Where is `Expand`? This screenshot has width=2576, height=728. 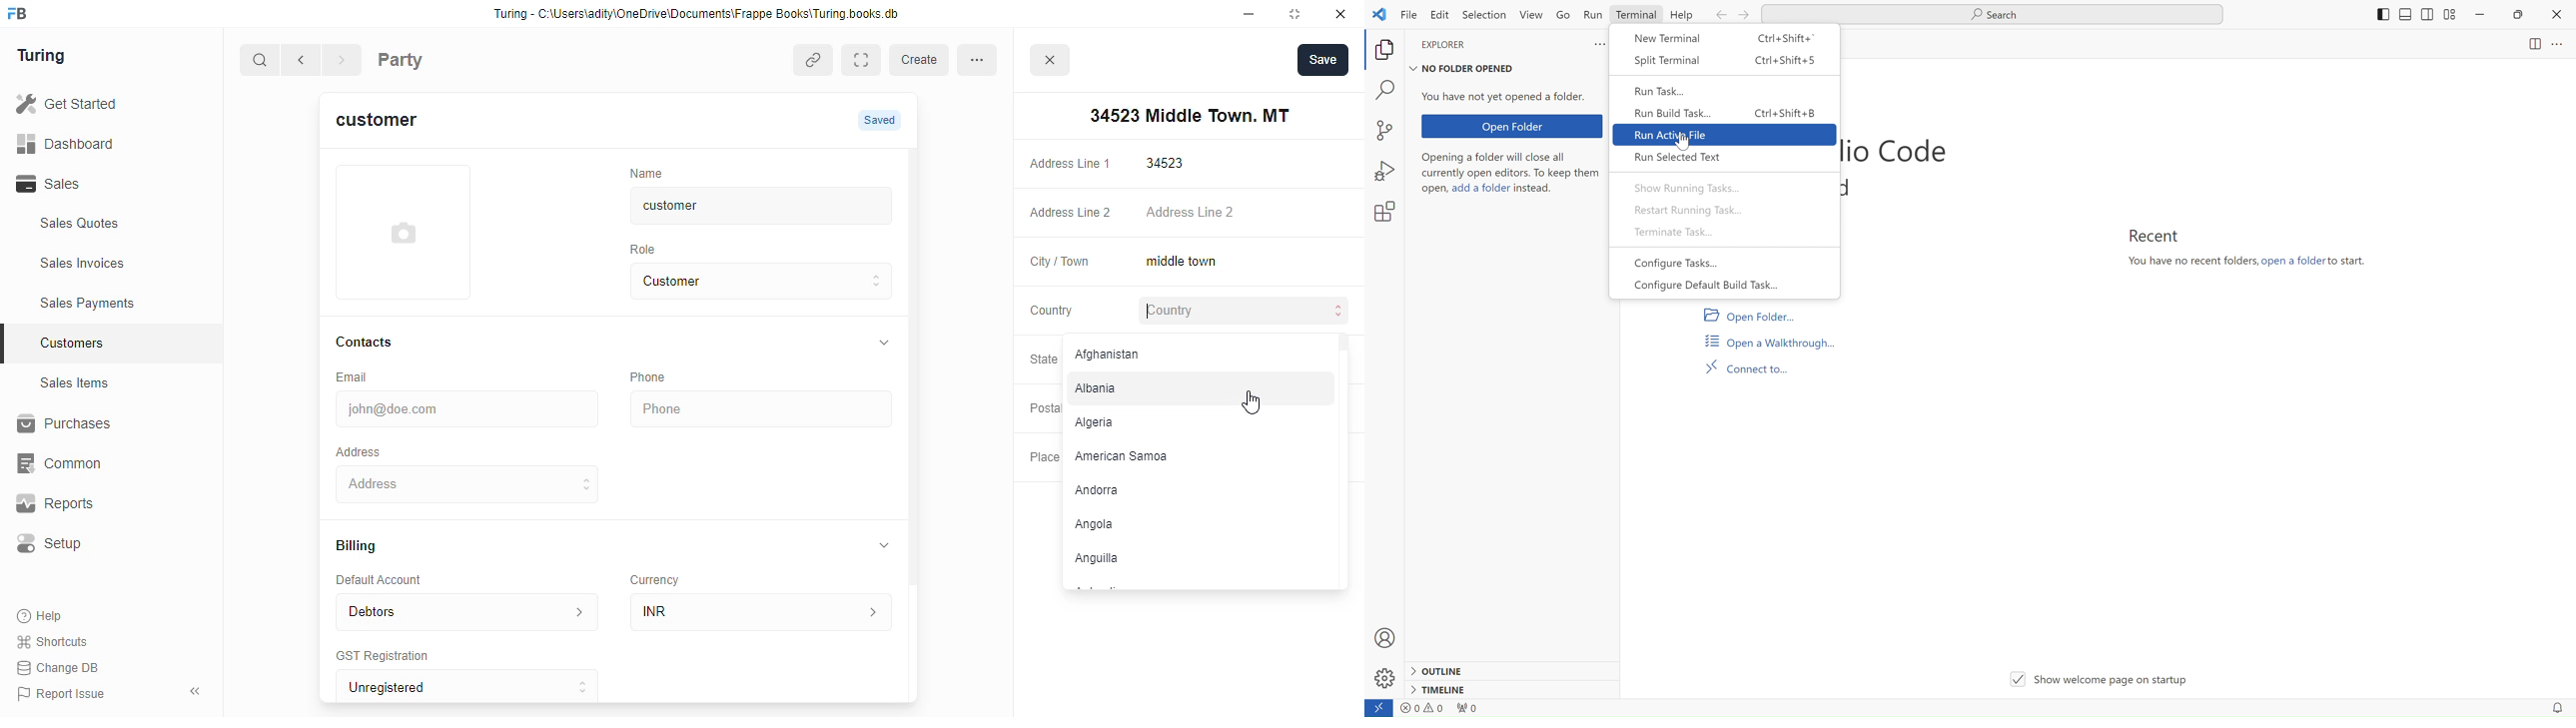 Expand is located at coordinates (865, 60).